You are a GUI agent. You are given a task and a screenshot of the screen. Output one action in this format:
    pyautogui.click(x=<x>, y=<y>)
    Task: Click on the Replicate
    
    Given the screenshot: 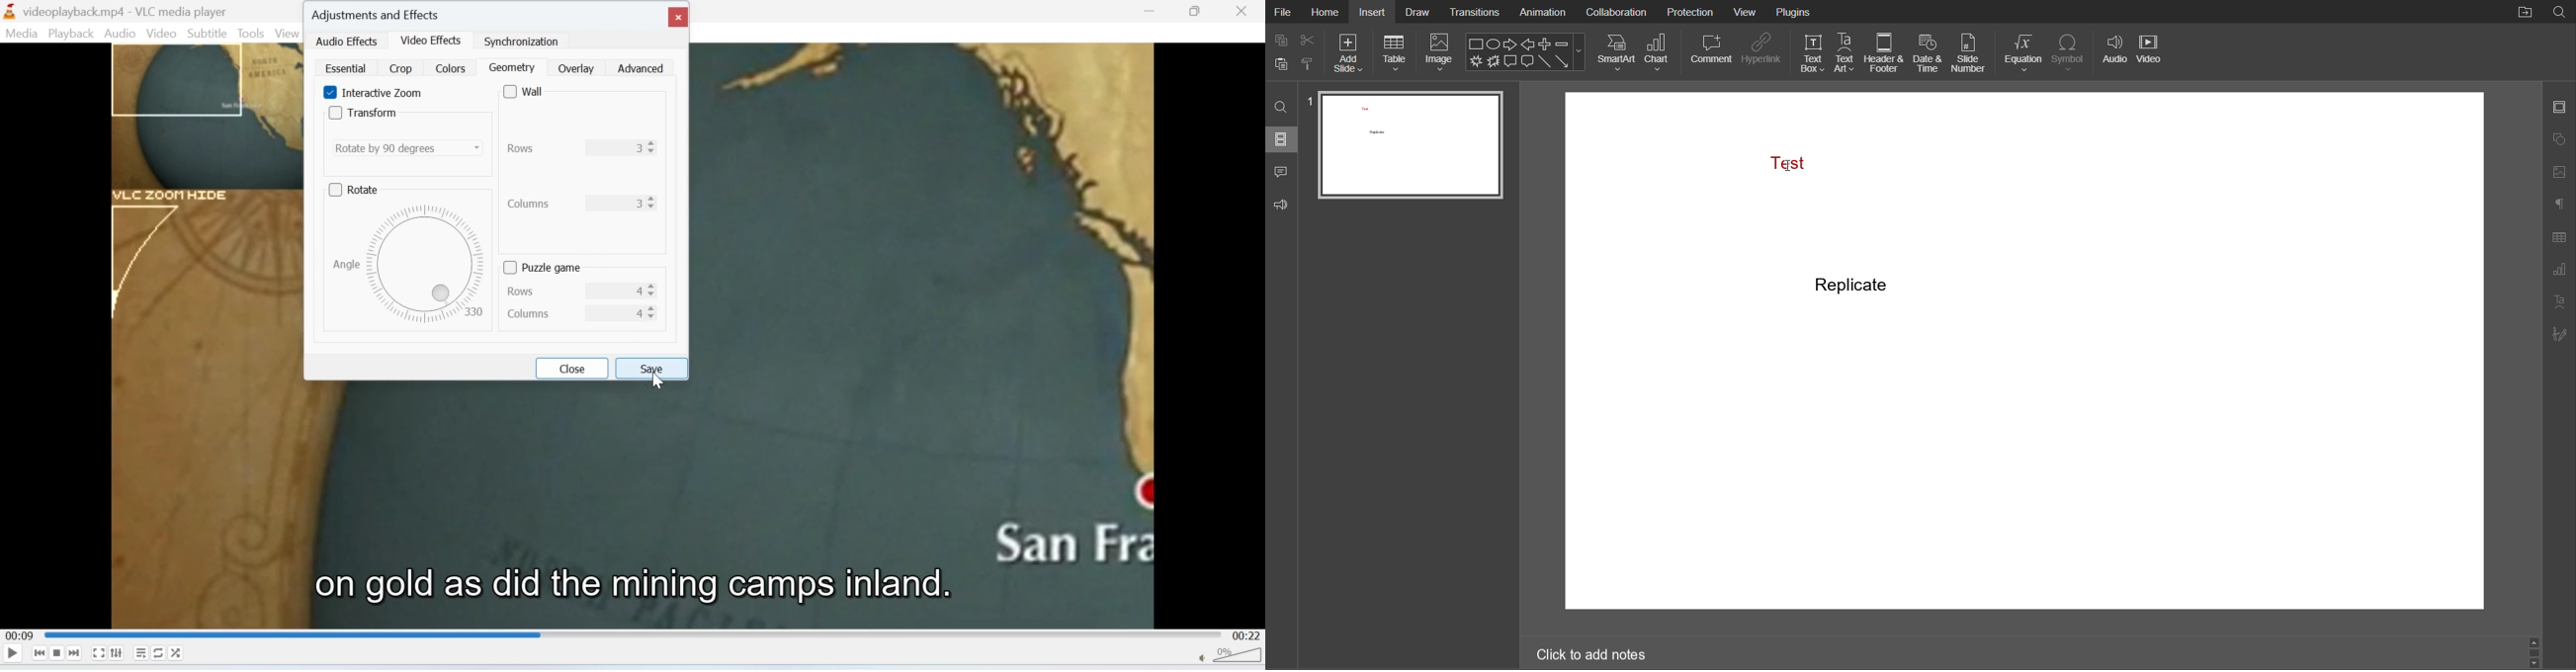 What is the action you would take?
    pyautogui.click(x=1853, y=285)
    